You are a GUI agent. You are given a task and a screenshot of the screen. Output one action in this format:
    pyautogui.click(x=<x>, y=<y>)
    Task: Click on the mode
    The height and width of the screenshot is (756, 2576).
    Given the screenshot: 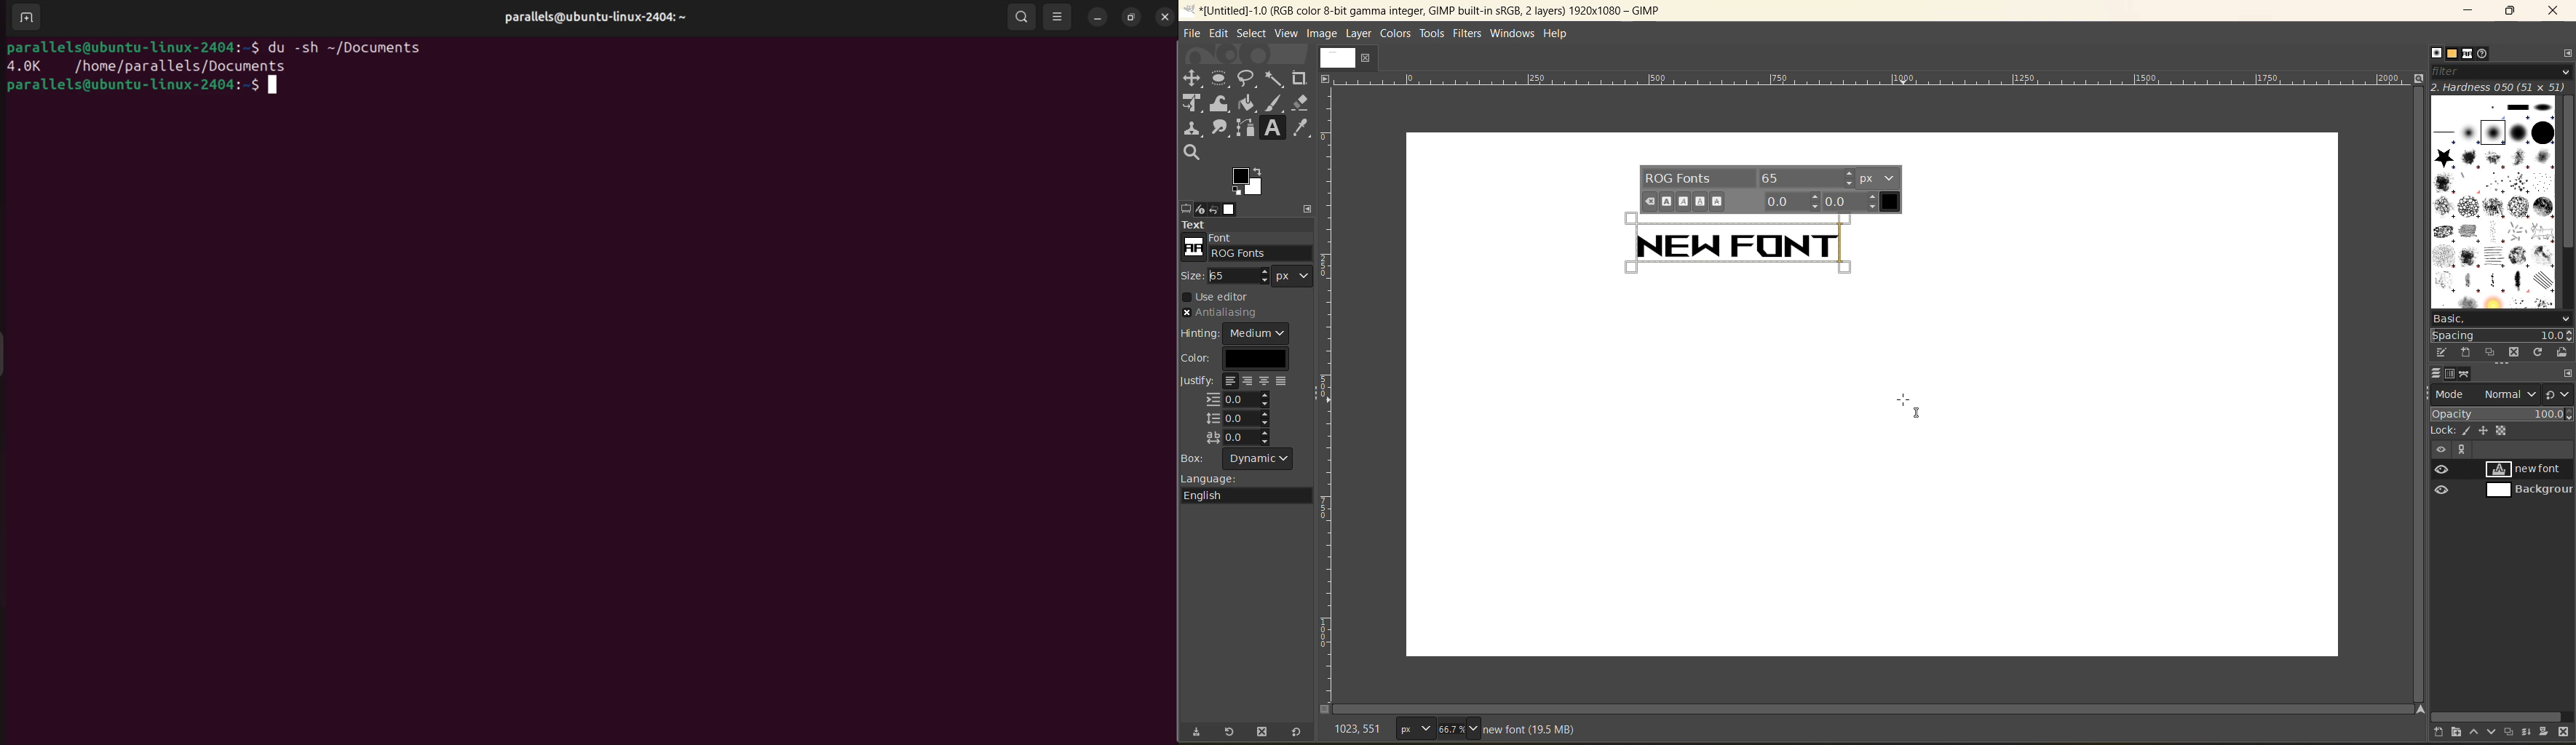 What is the action you would take?
    pyautogui.click(x=2484, y=395)
    